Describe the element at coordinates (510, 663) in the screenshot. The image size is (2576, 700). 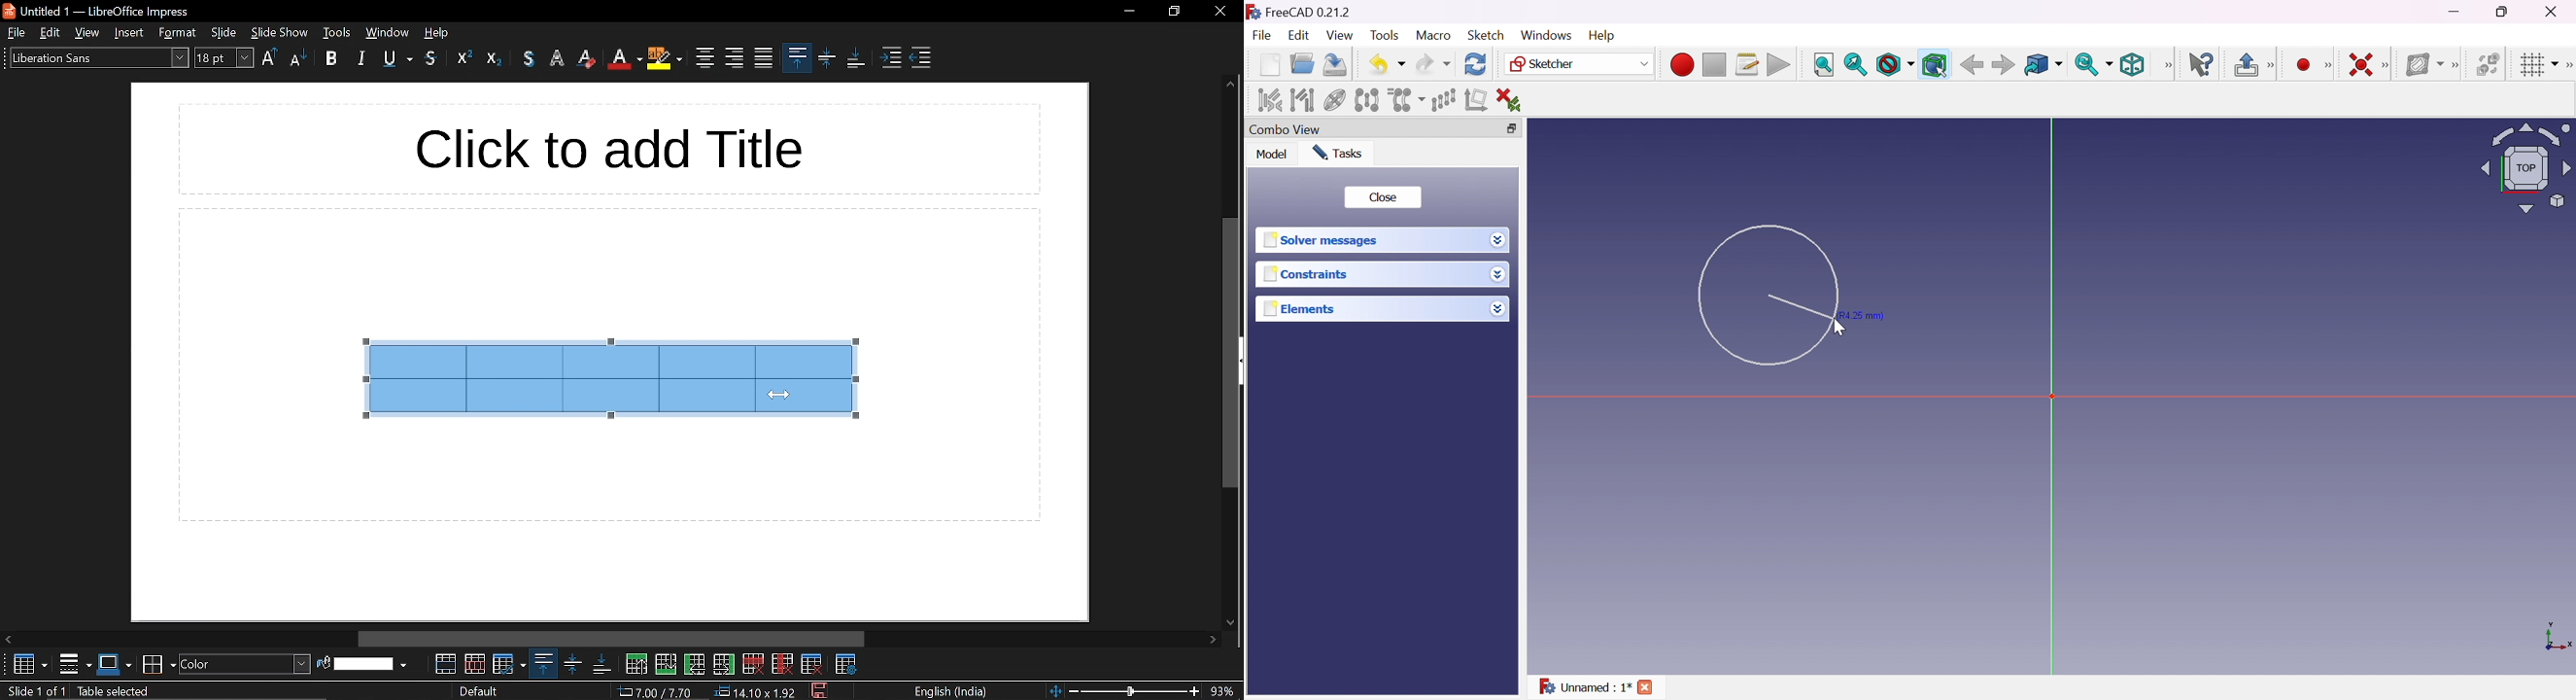
I see `optimize` at that location.